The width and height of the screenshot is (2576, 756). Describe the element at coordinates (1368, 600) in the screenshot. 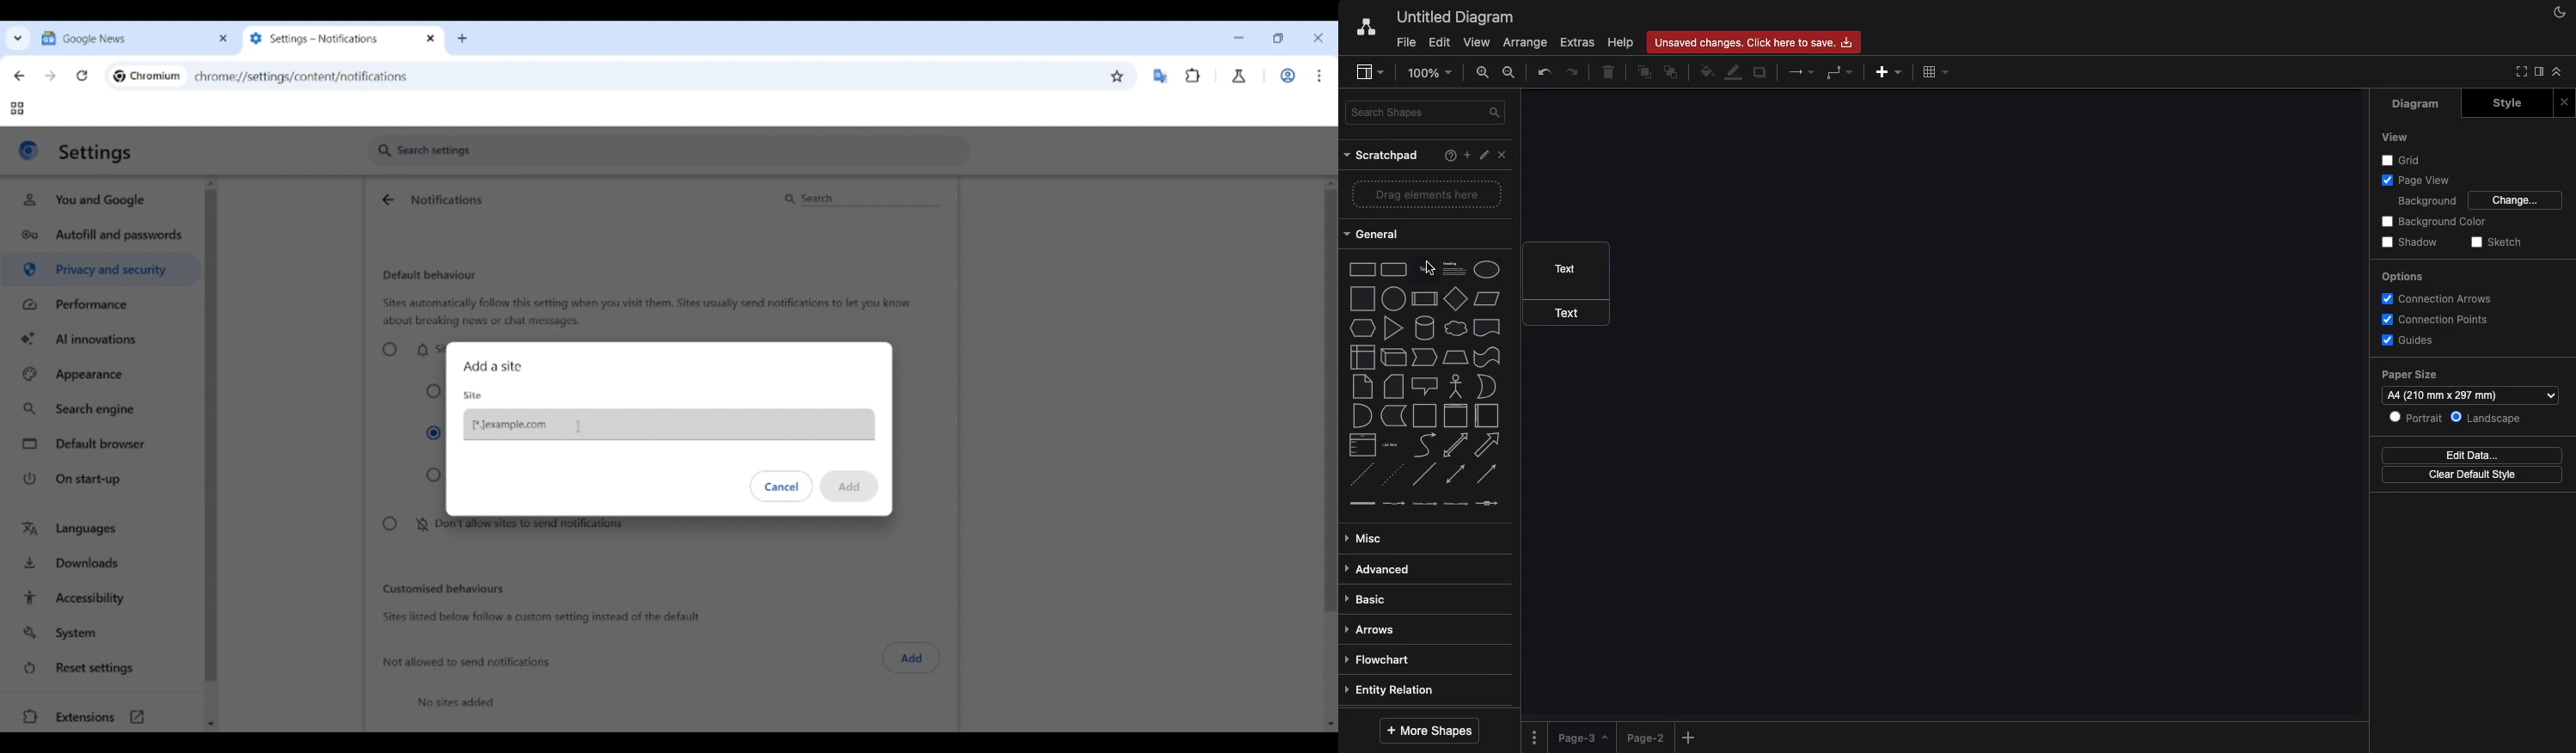

I see `Basic` at that location.